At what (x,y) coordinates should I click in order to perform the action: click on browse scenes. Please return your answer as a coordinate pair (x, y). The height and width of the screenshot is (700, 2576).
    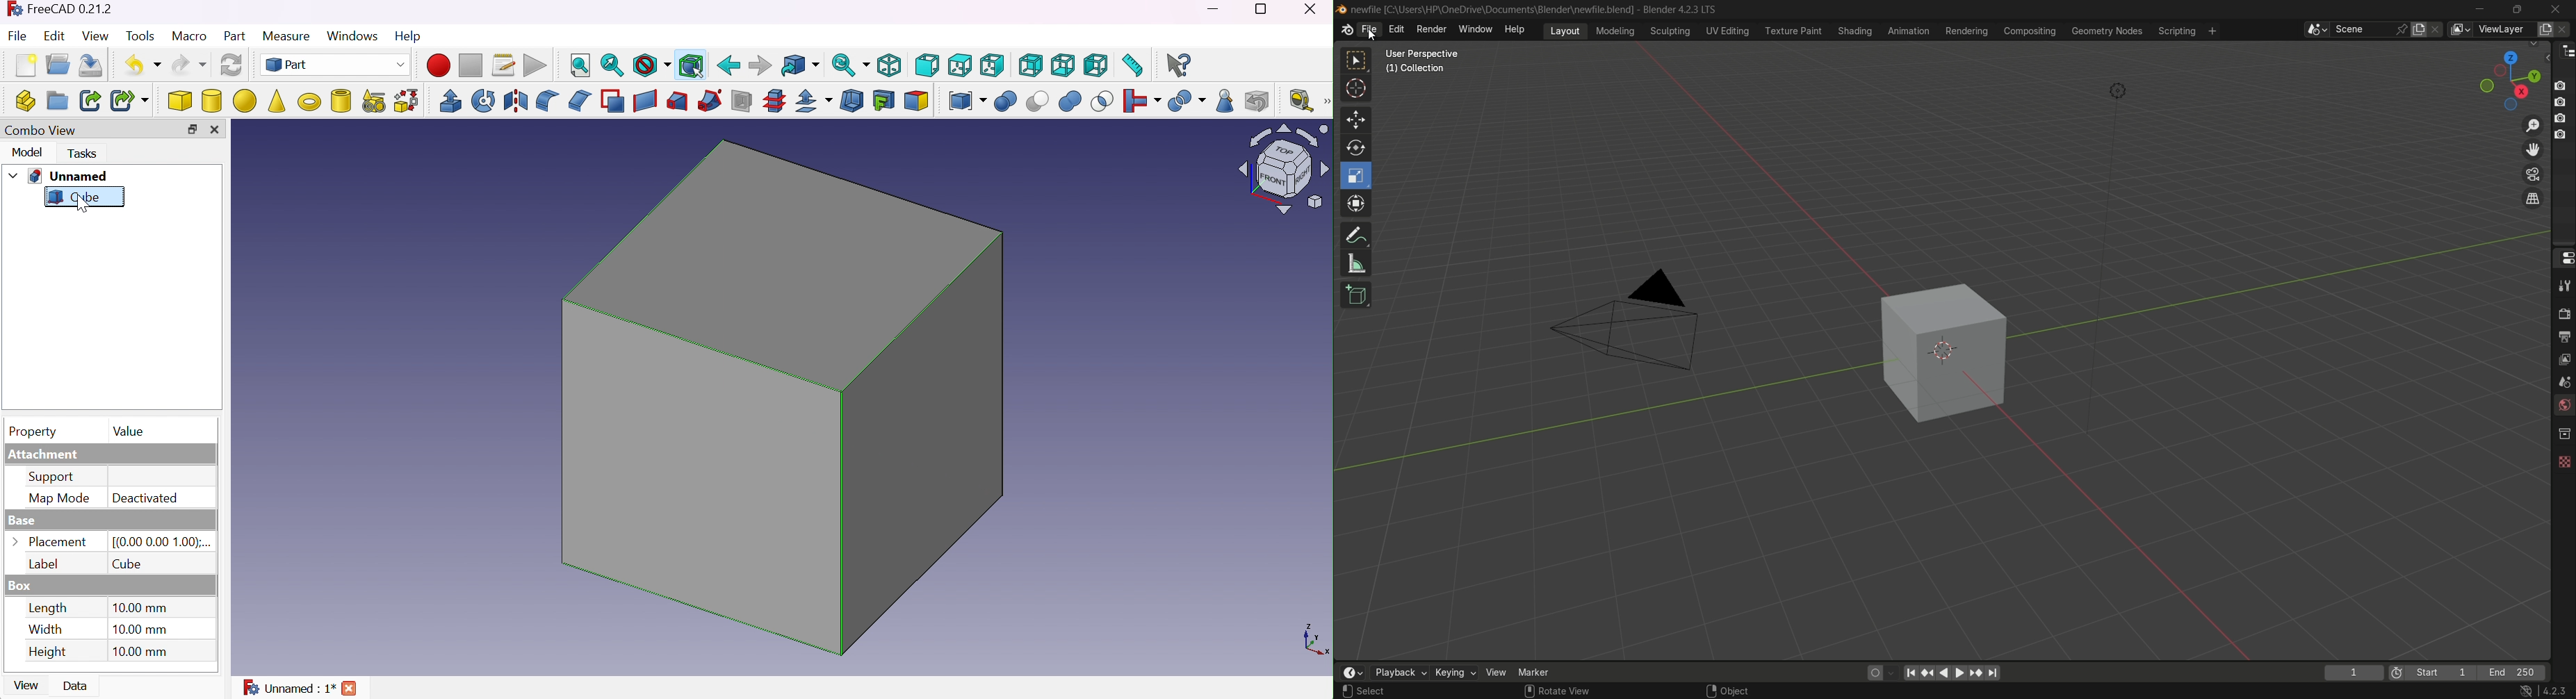
    Looking at the image, I should click on (2317, 30).